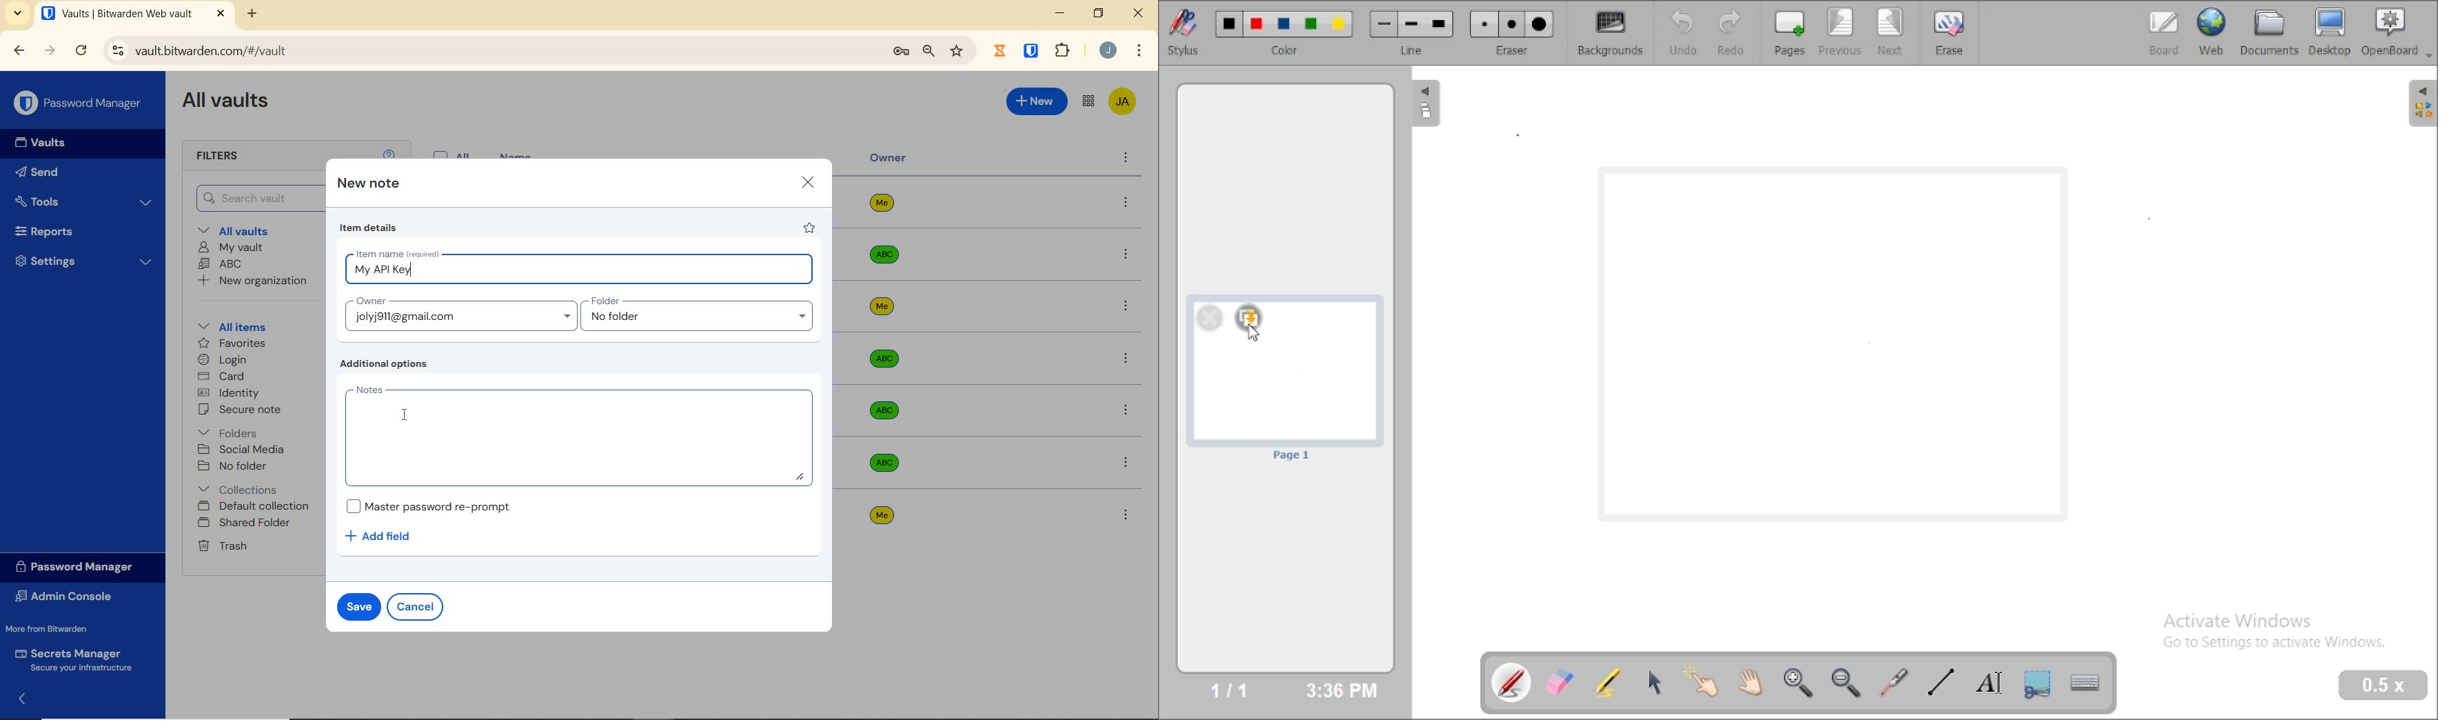 The image size is (2464, 728). What do you see at coordinates (1140, 17) in the screenshot?
I see `CLOSE` at bounding box center [1140, 17].